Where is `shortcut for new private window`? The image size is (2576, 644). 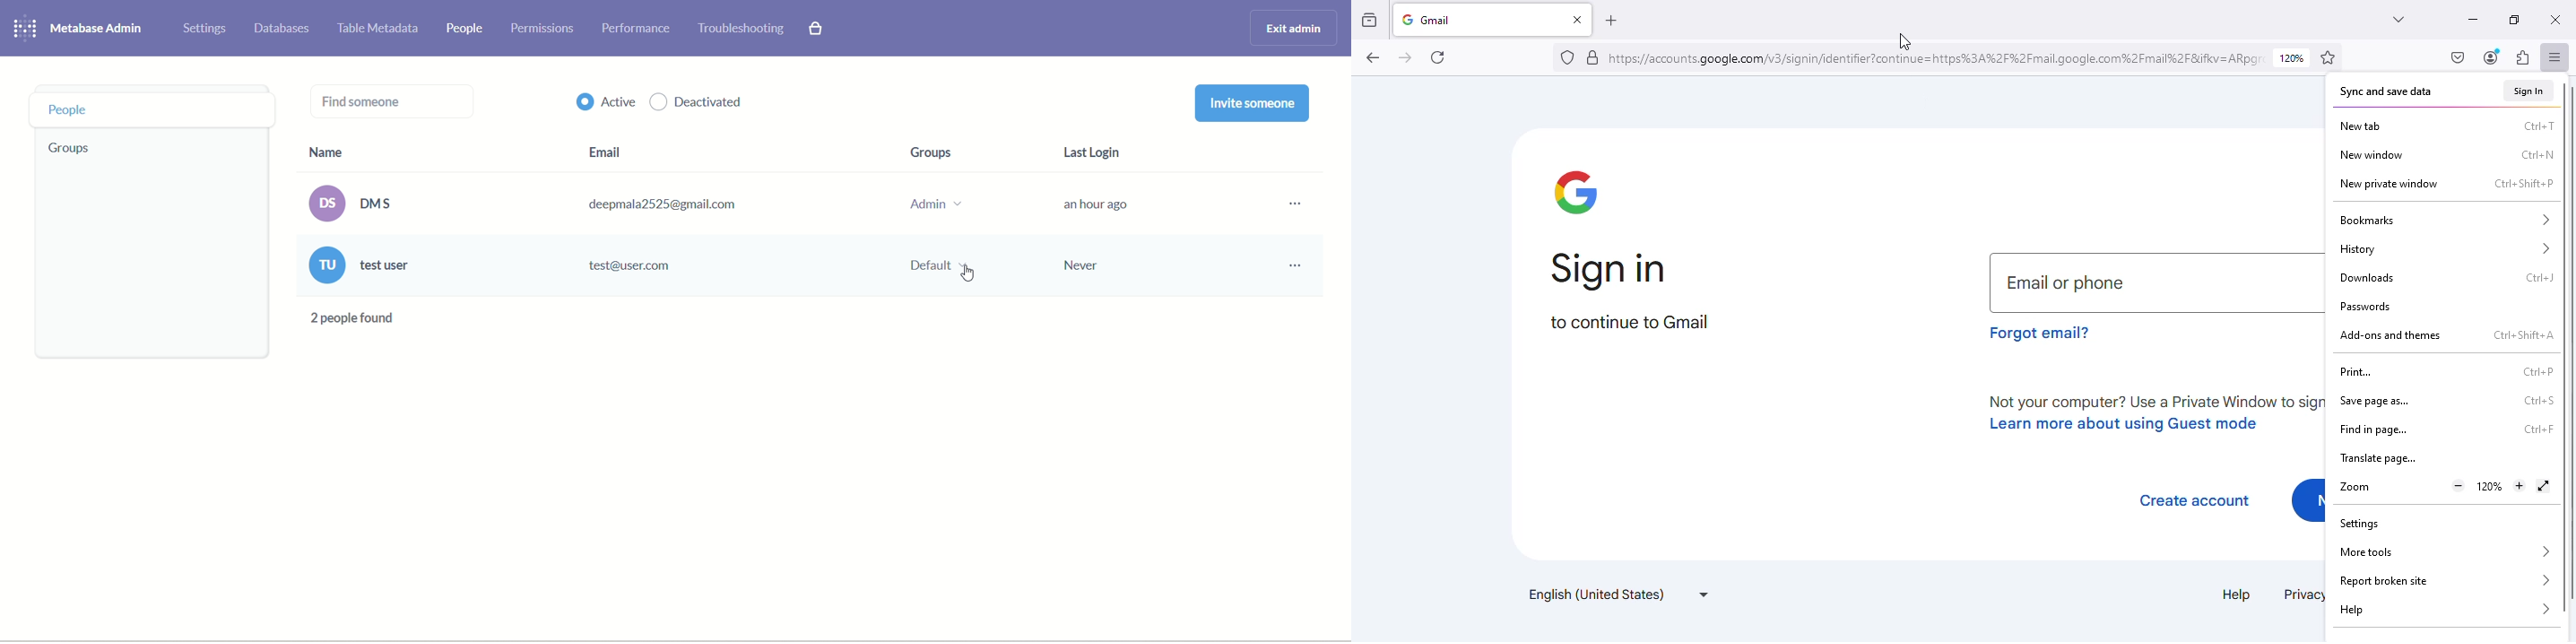 shortcut for new private window is located at coordinates (2524, 185).